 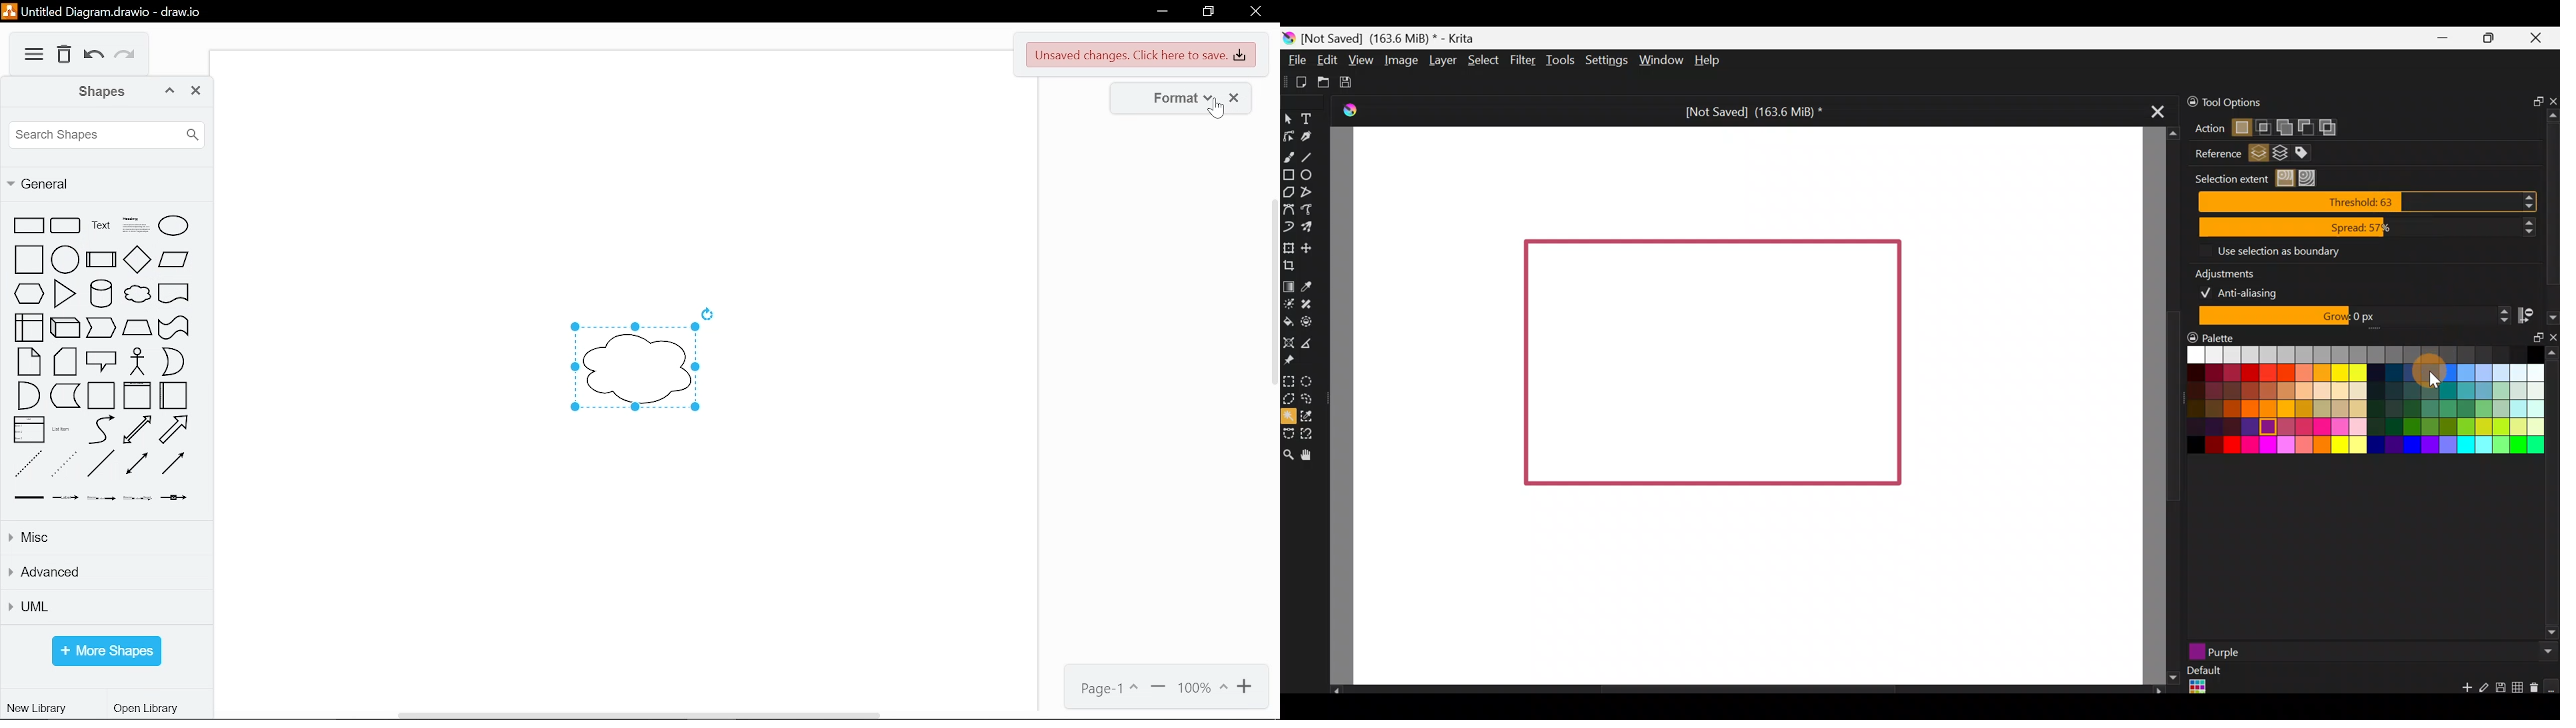 What do you see at coordinates (634, 367) in the screenshot?
I see `cloud diagram added` at bounding box center [634, 367].